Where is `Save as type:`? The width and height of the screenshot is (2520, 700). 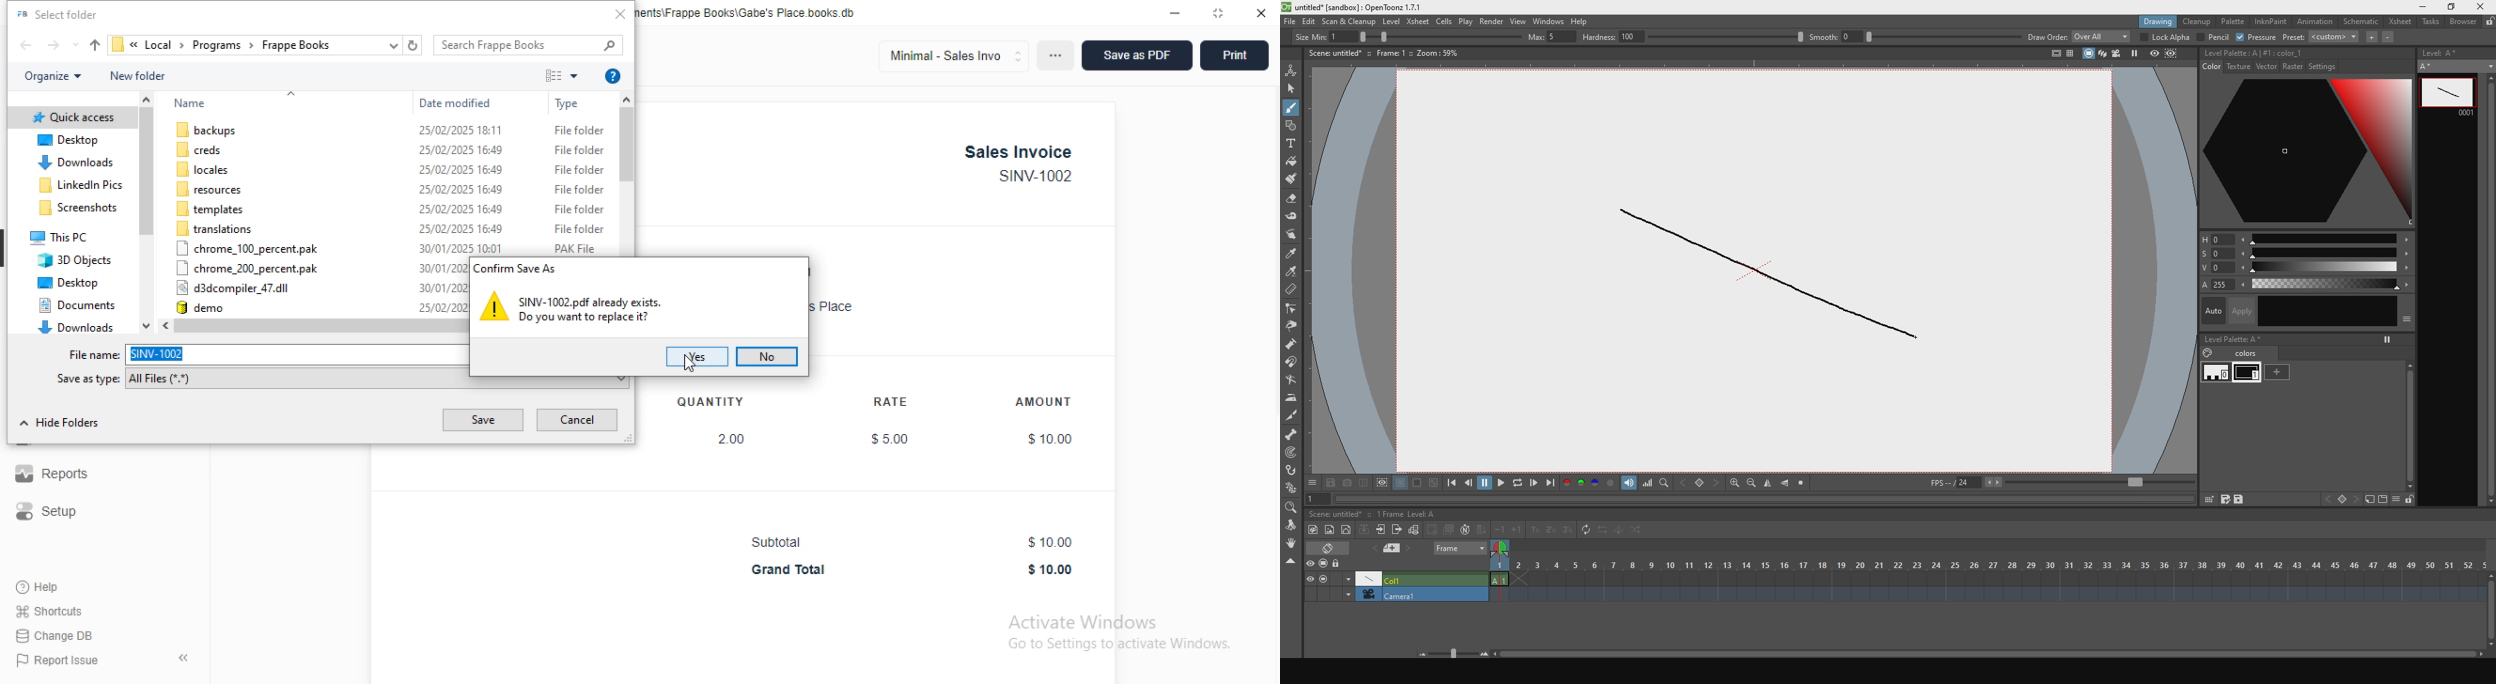 Save as type: is located at coordinates (88, 379).